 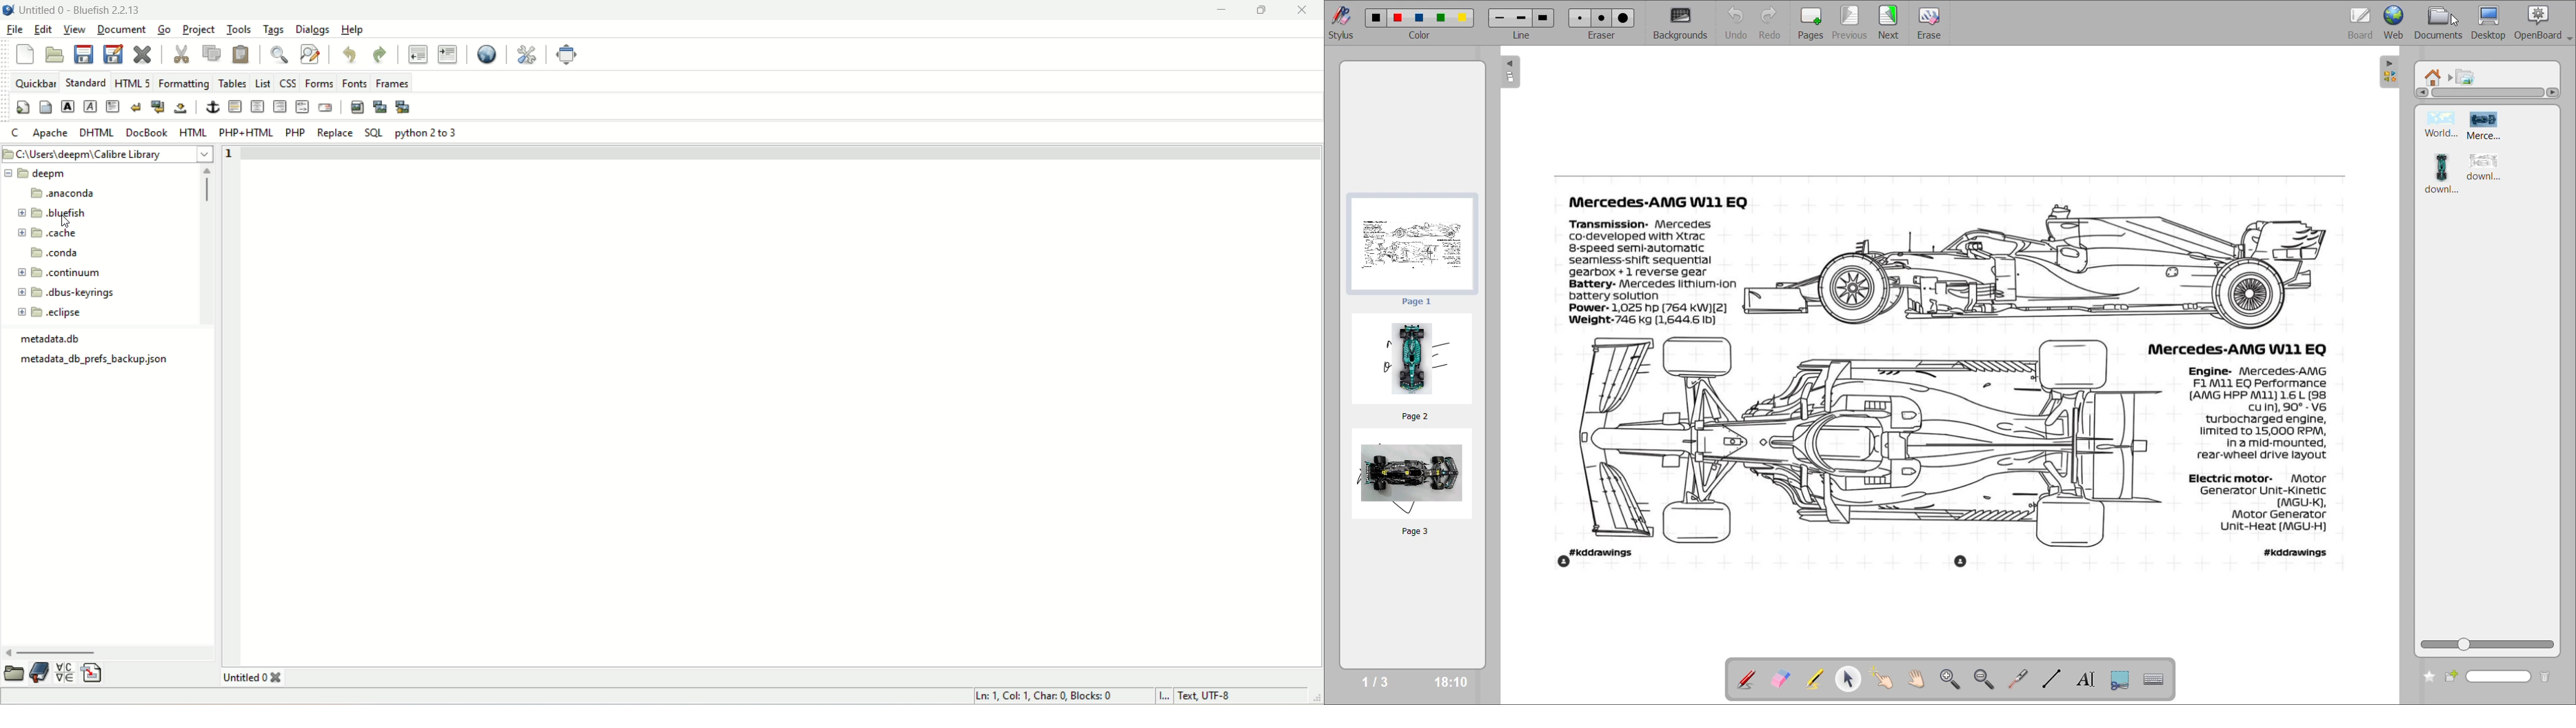 What do you see at coordinates (425, 132) in the screenshot?
I see `python 2 to 3` at bounding box center [425, 132].